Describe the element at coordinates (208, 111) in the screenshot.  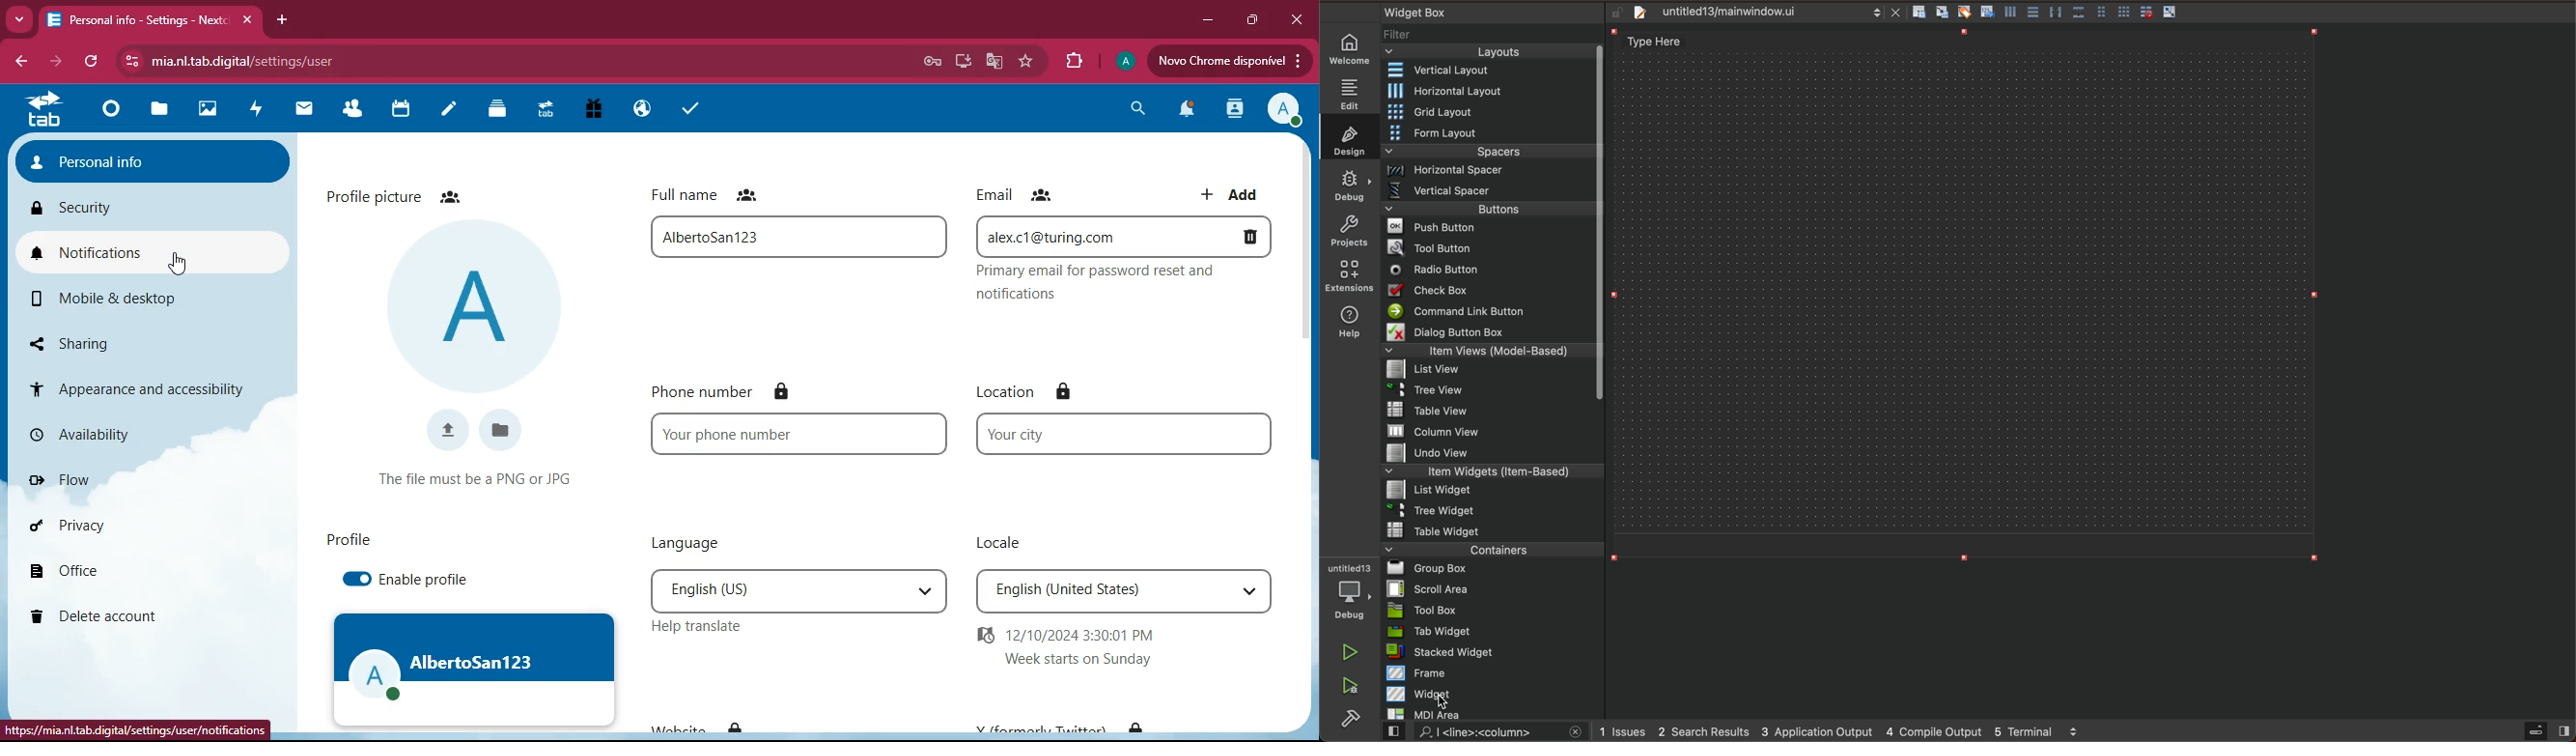
I see `images` at that location.